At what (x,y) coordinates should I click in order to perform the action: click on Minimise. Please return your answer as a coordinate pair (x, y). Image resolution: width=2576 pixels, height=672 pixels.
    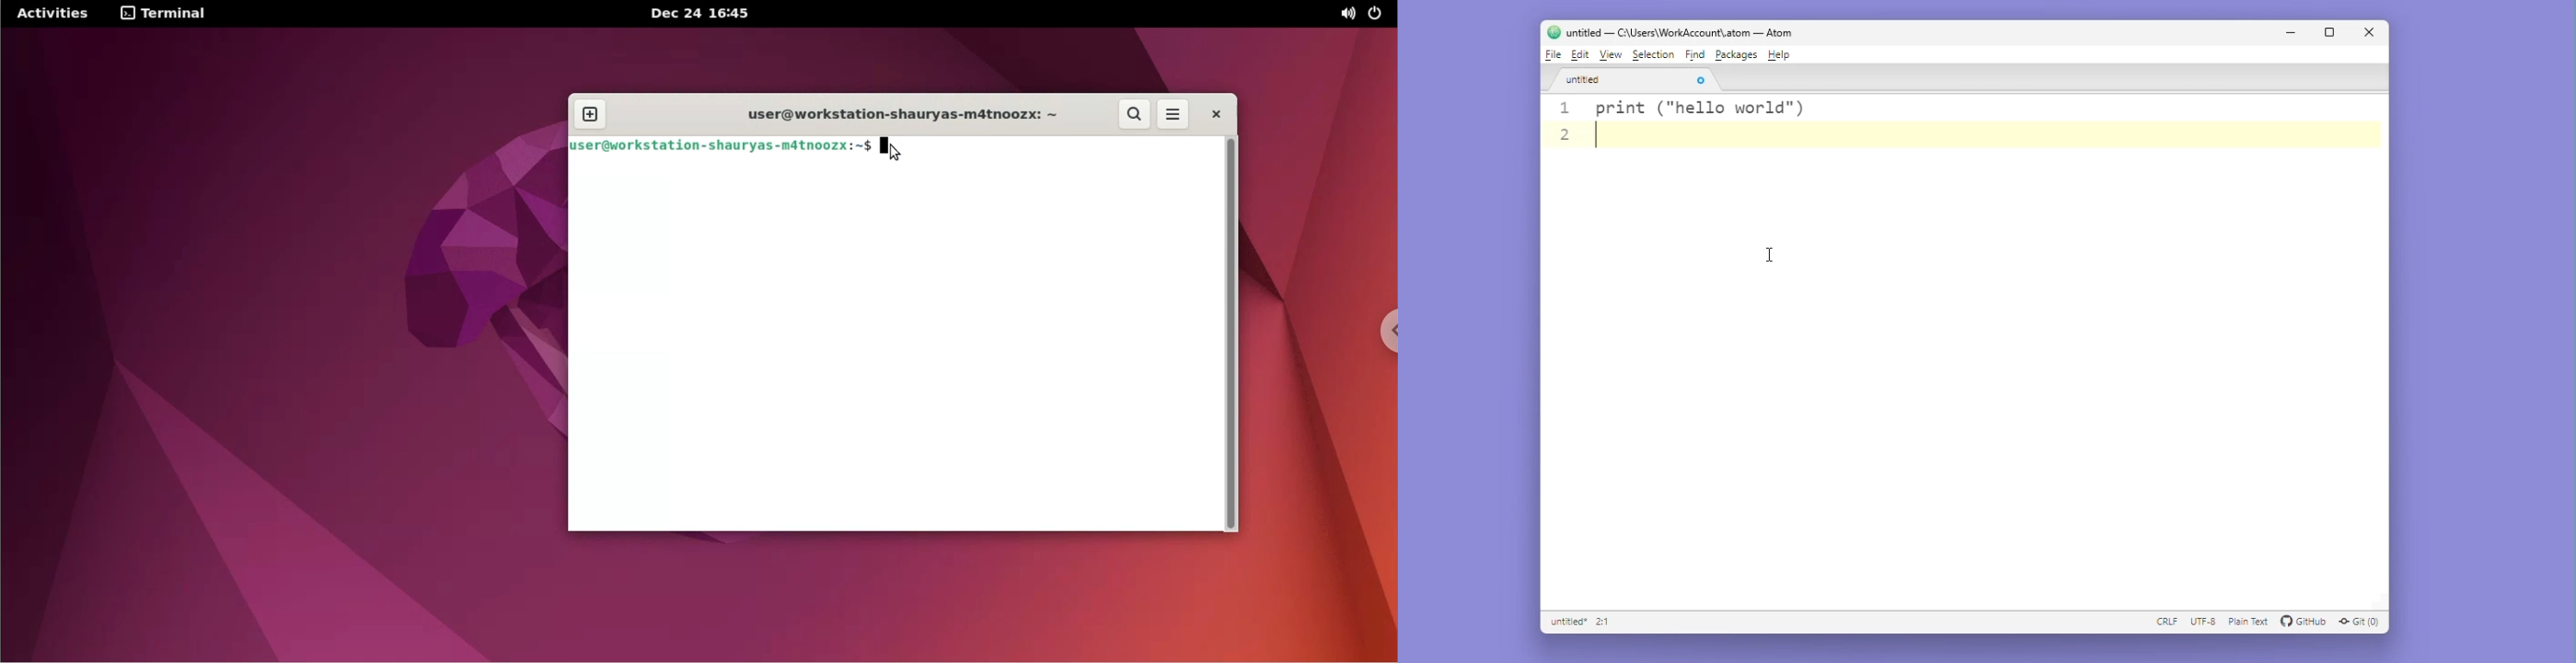
    Looking at the image, I should click on (2296, 34).